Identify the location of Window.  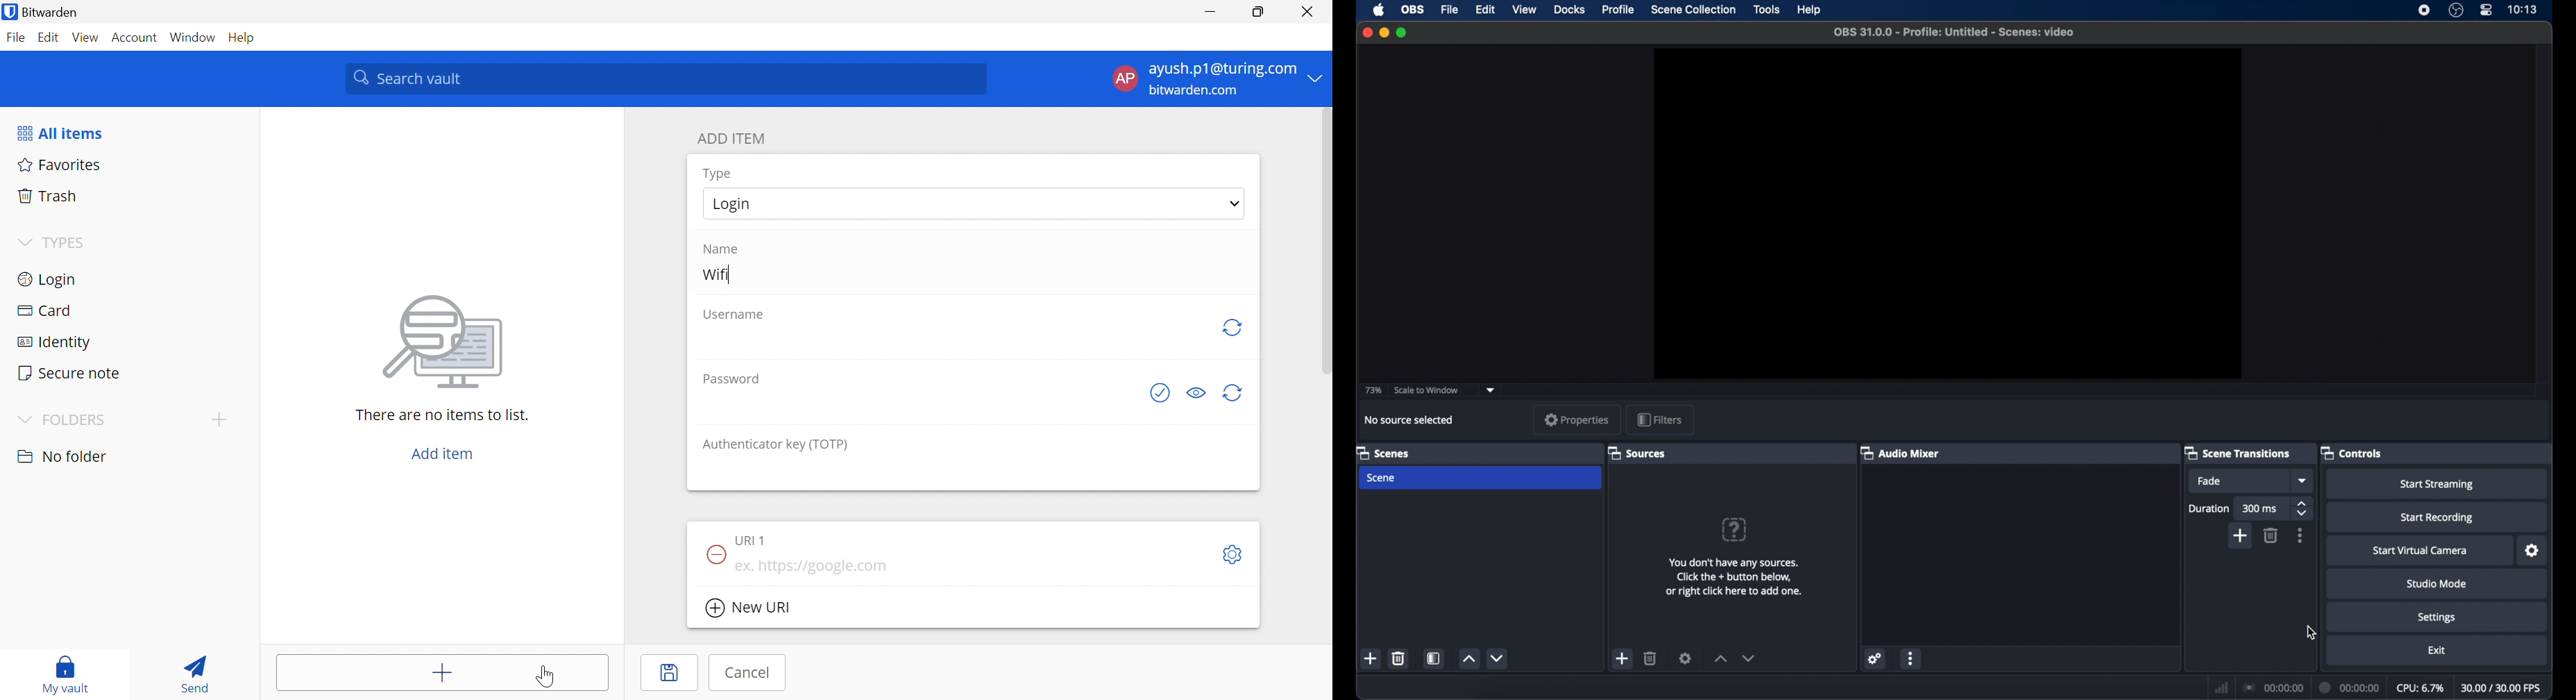
(194, 38).